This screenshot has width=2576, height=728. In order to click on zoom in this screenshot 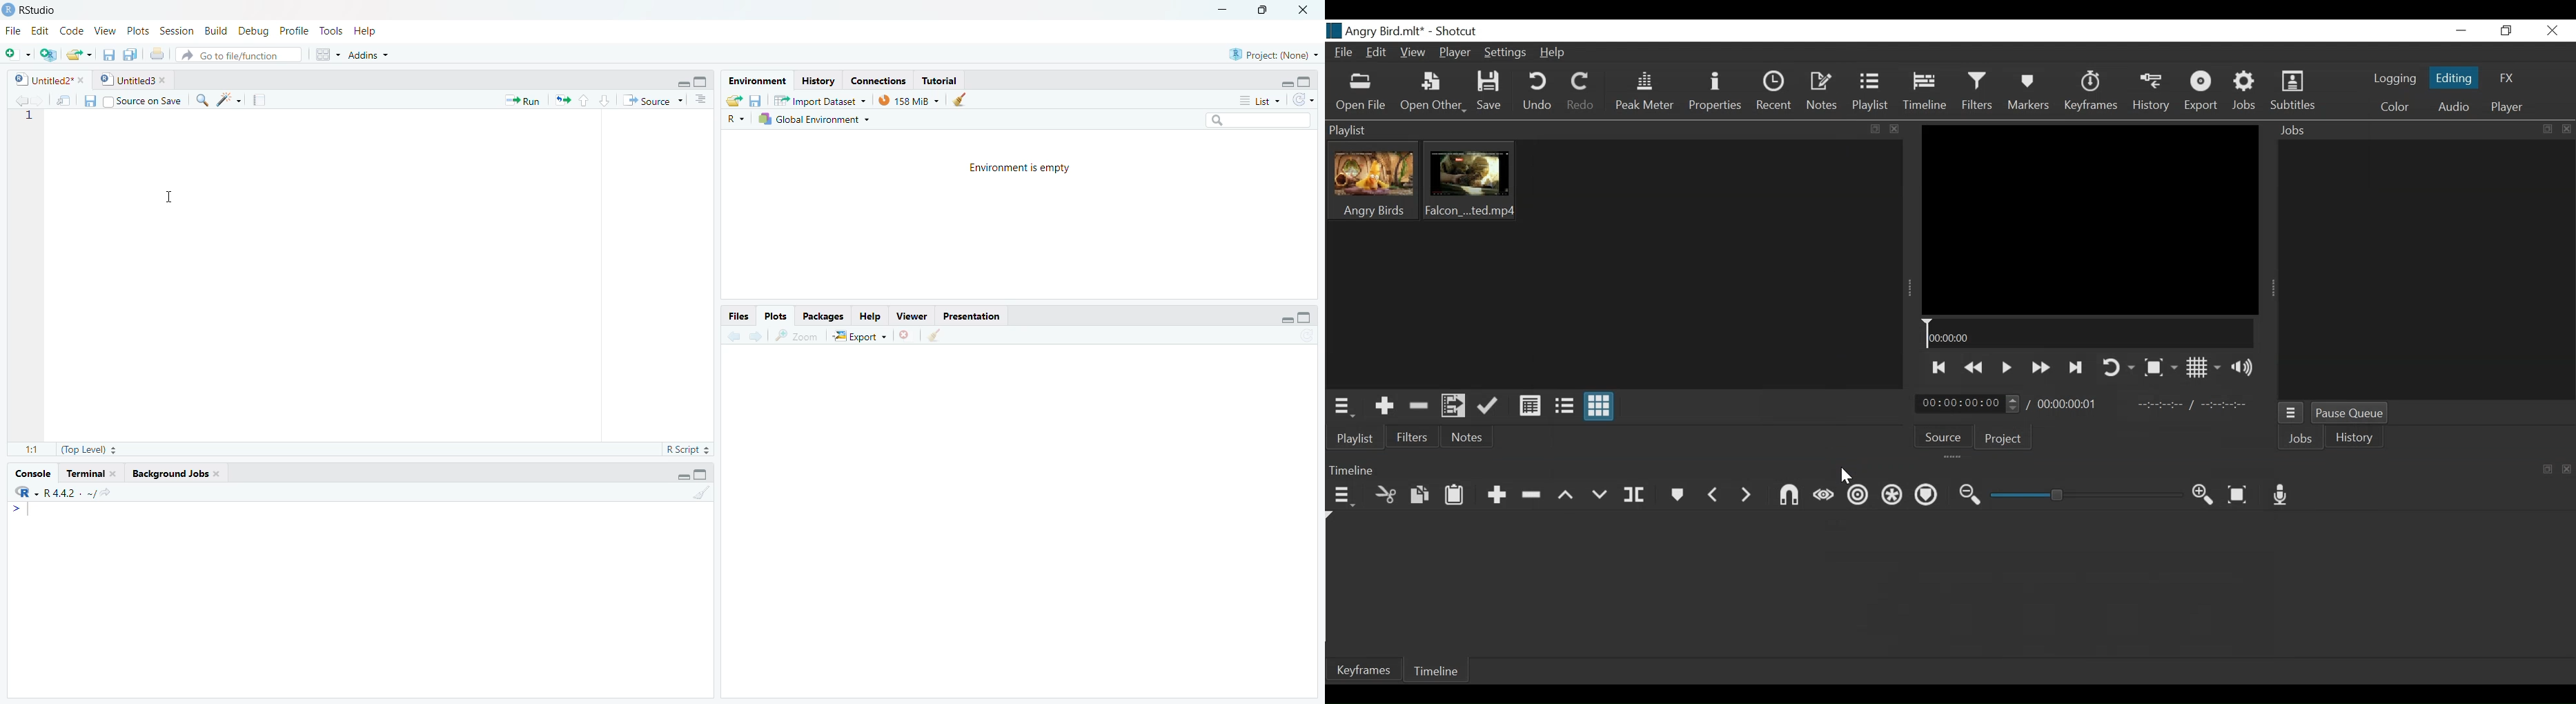, I will do `click(801, 333)`.